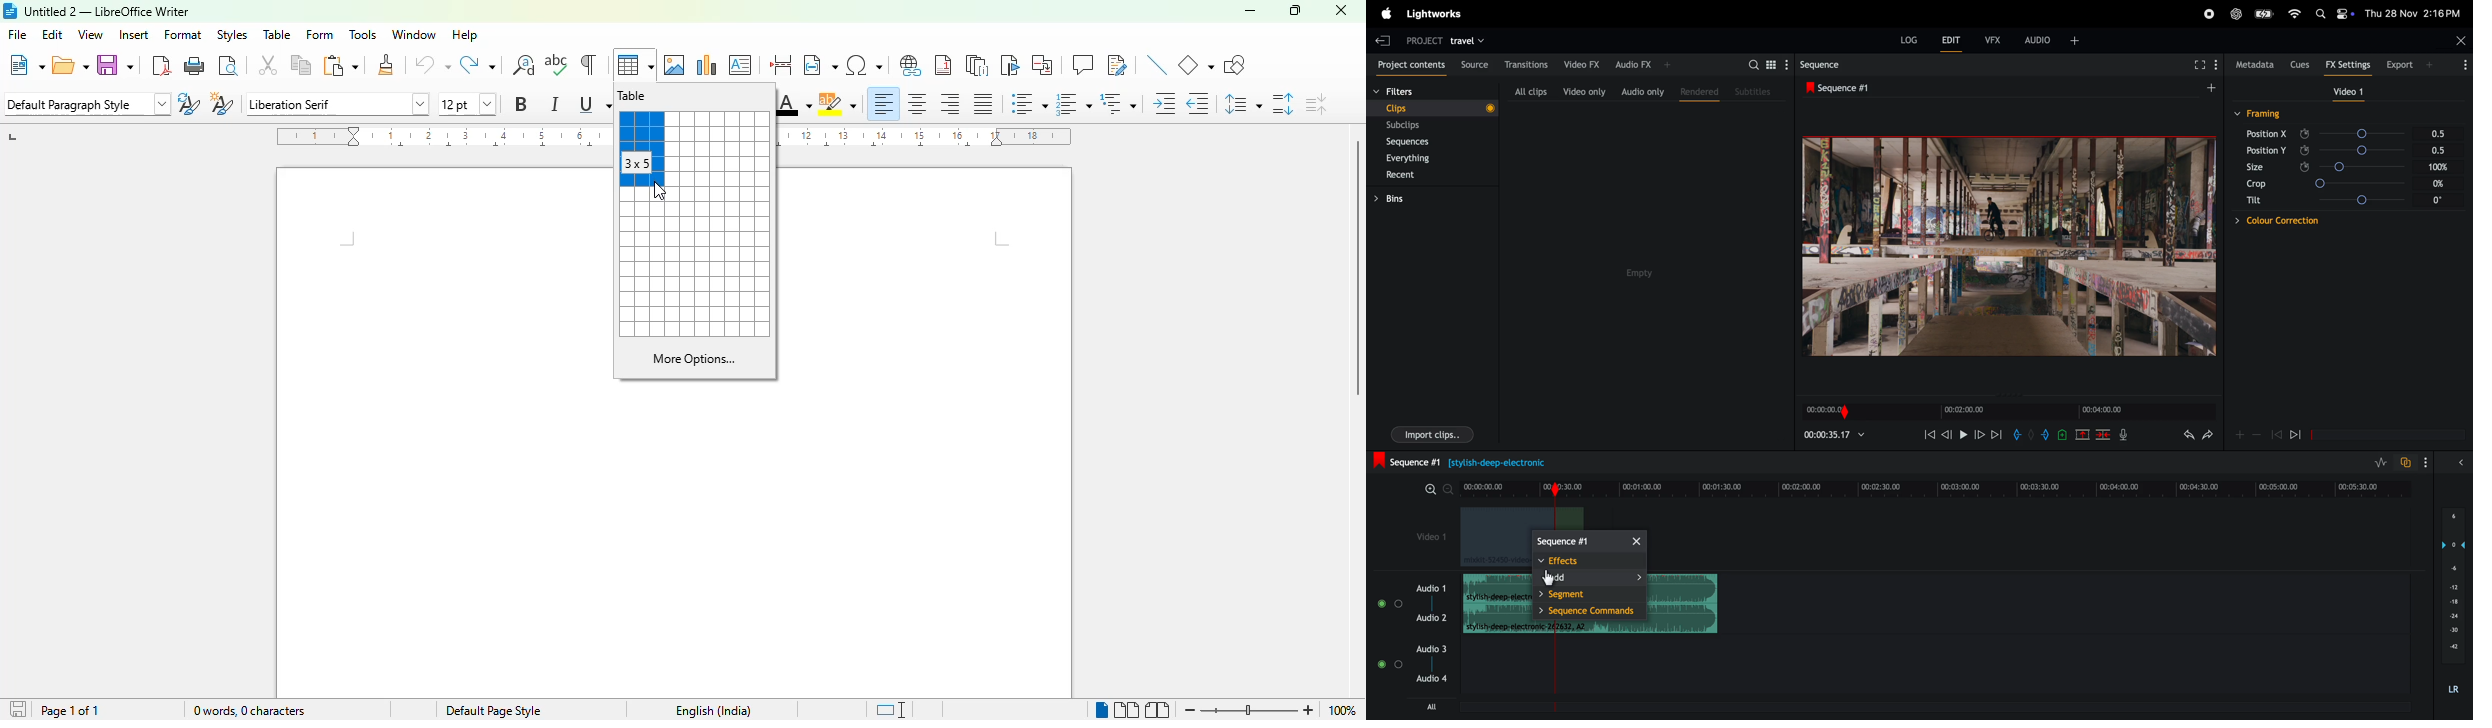 The image size is (2492, 728). I want to click on video clips, so click(1490, 537).